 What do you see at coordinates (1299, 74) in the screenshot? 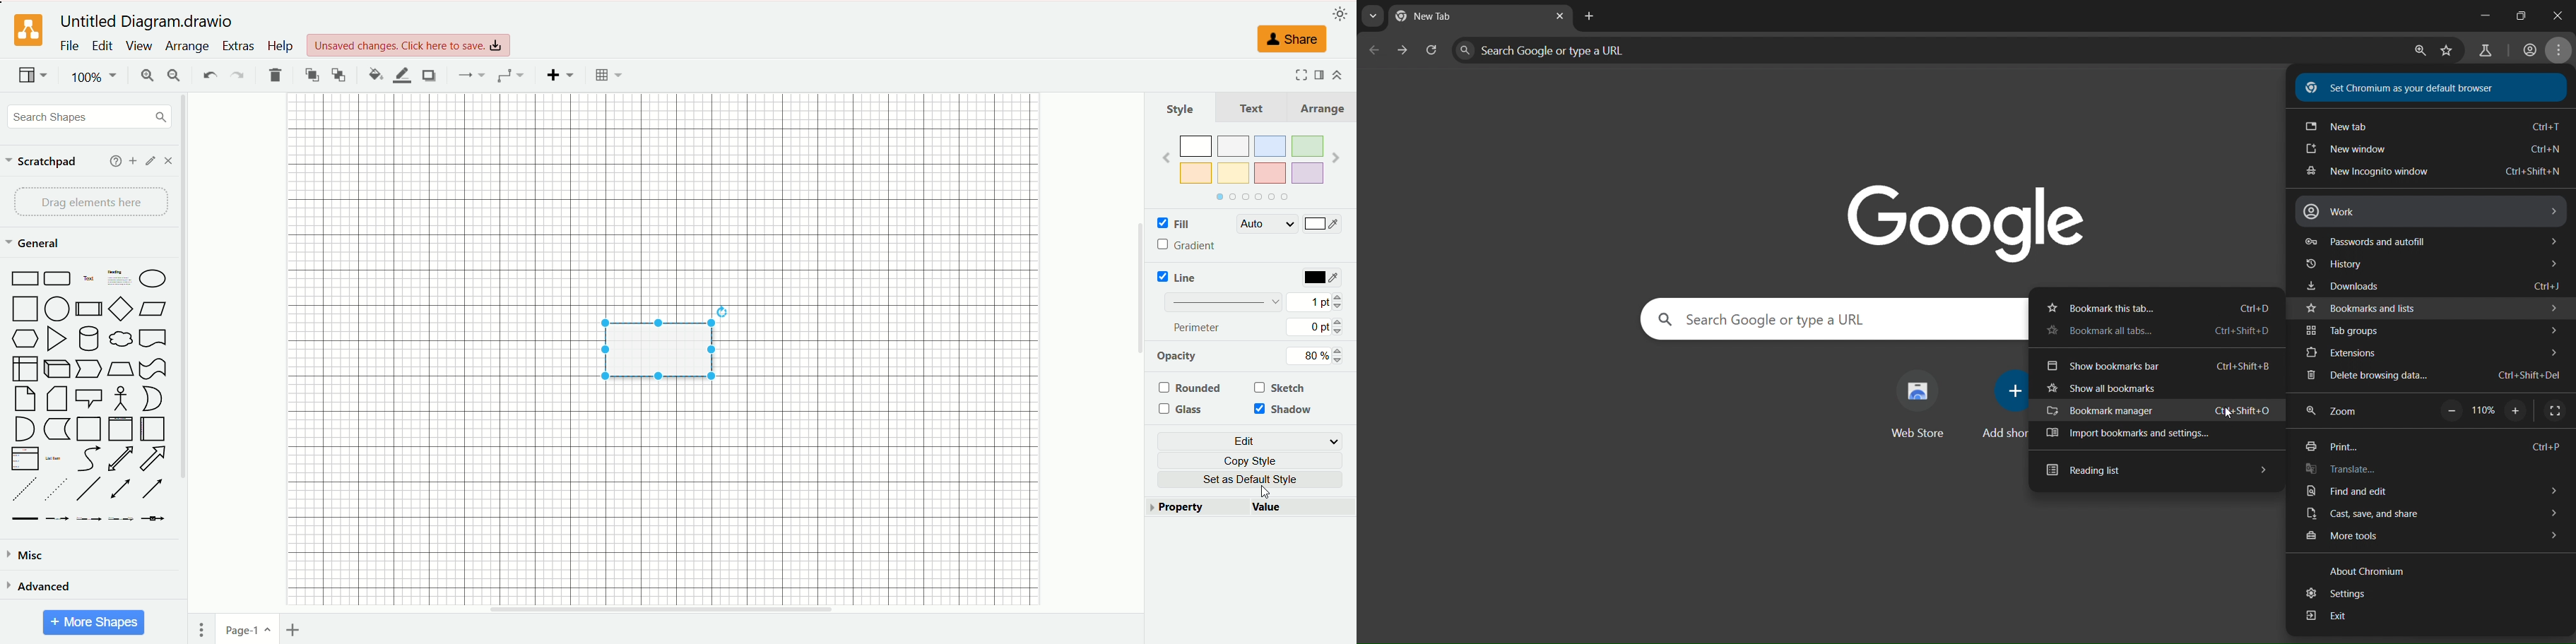
I see `fullscreen` at bounding box center [1299, 74].